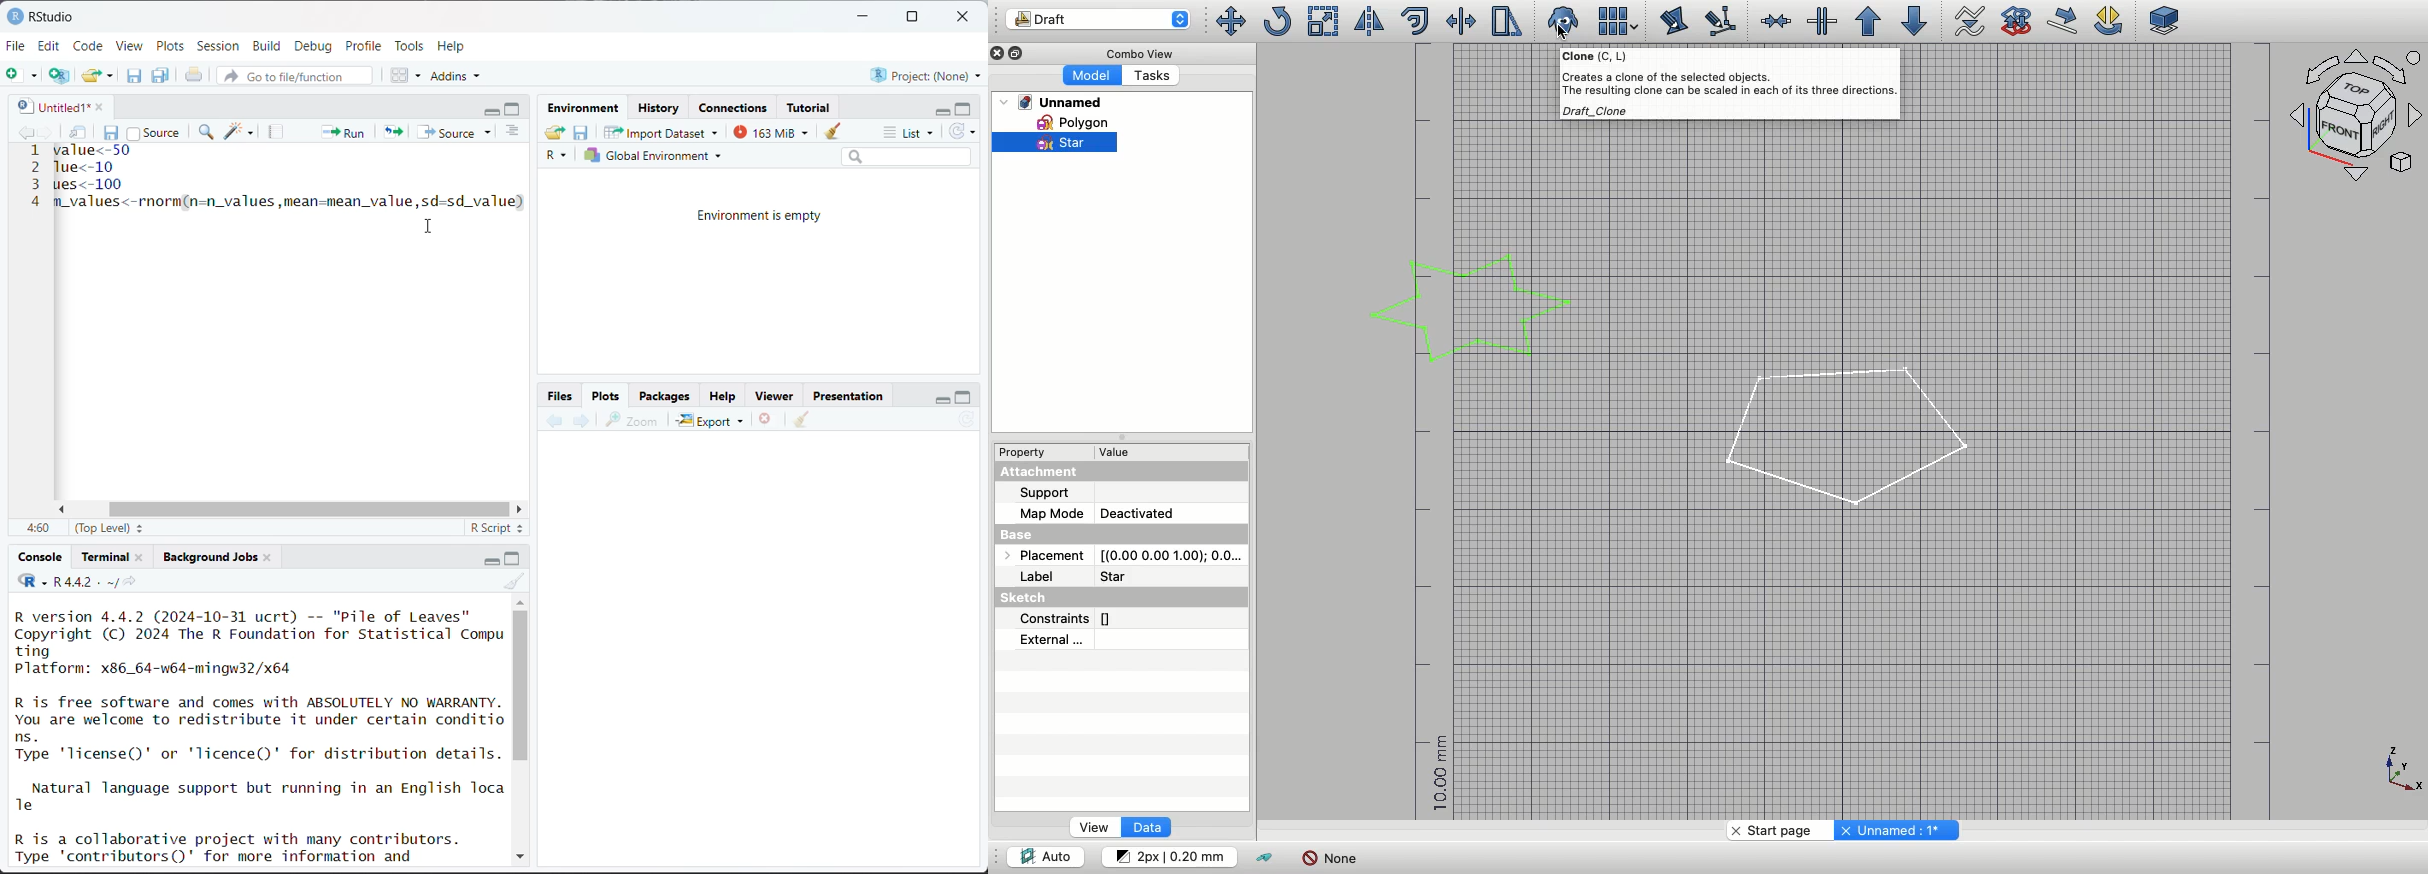 The width and height of the screenshot is (2436, 896). What do you see at coordinates (662, 132) in the screenshot?
I see `Import Dataset` at bounding box center [662, 132].